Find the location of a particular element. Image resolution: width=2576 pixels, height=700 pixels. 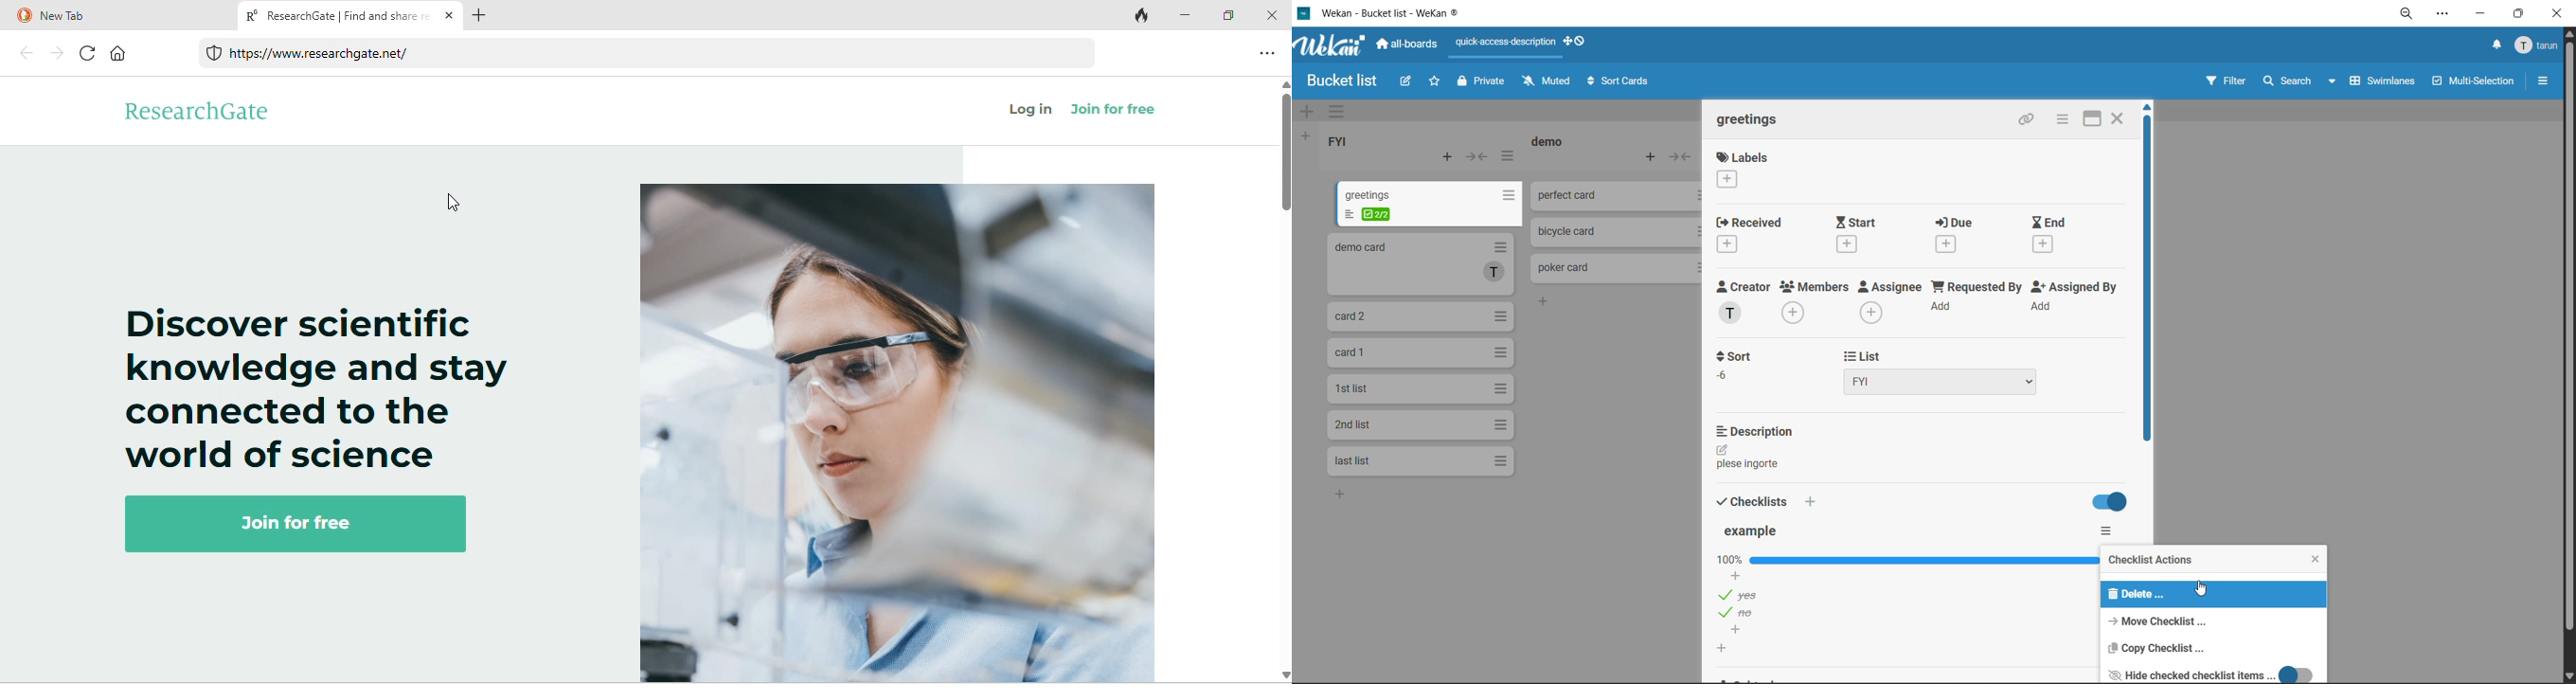

hide checklist options is located at coordinates (2112, 503).